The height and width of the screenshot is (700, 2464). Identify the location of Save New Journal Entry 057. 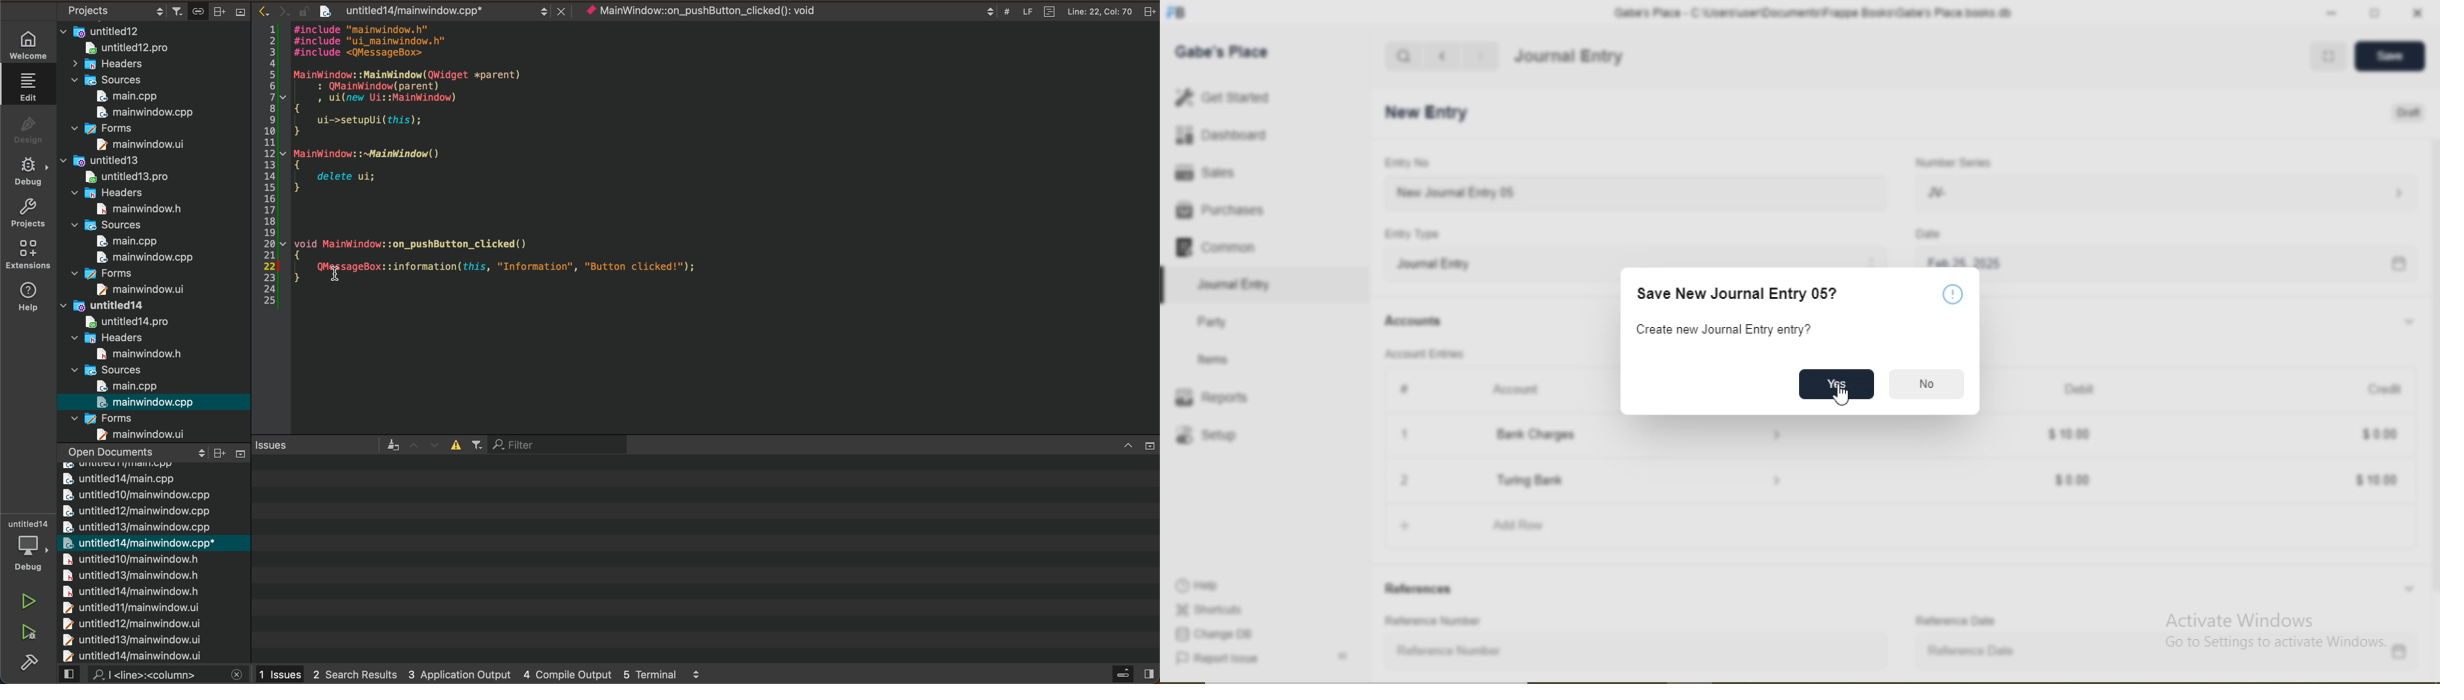
(1741, 295).